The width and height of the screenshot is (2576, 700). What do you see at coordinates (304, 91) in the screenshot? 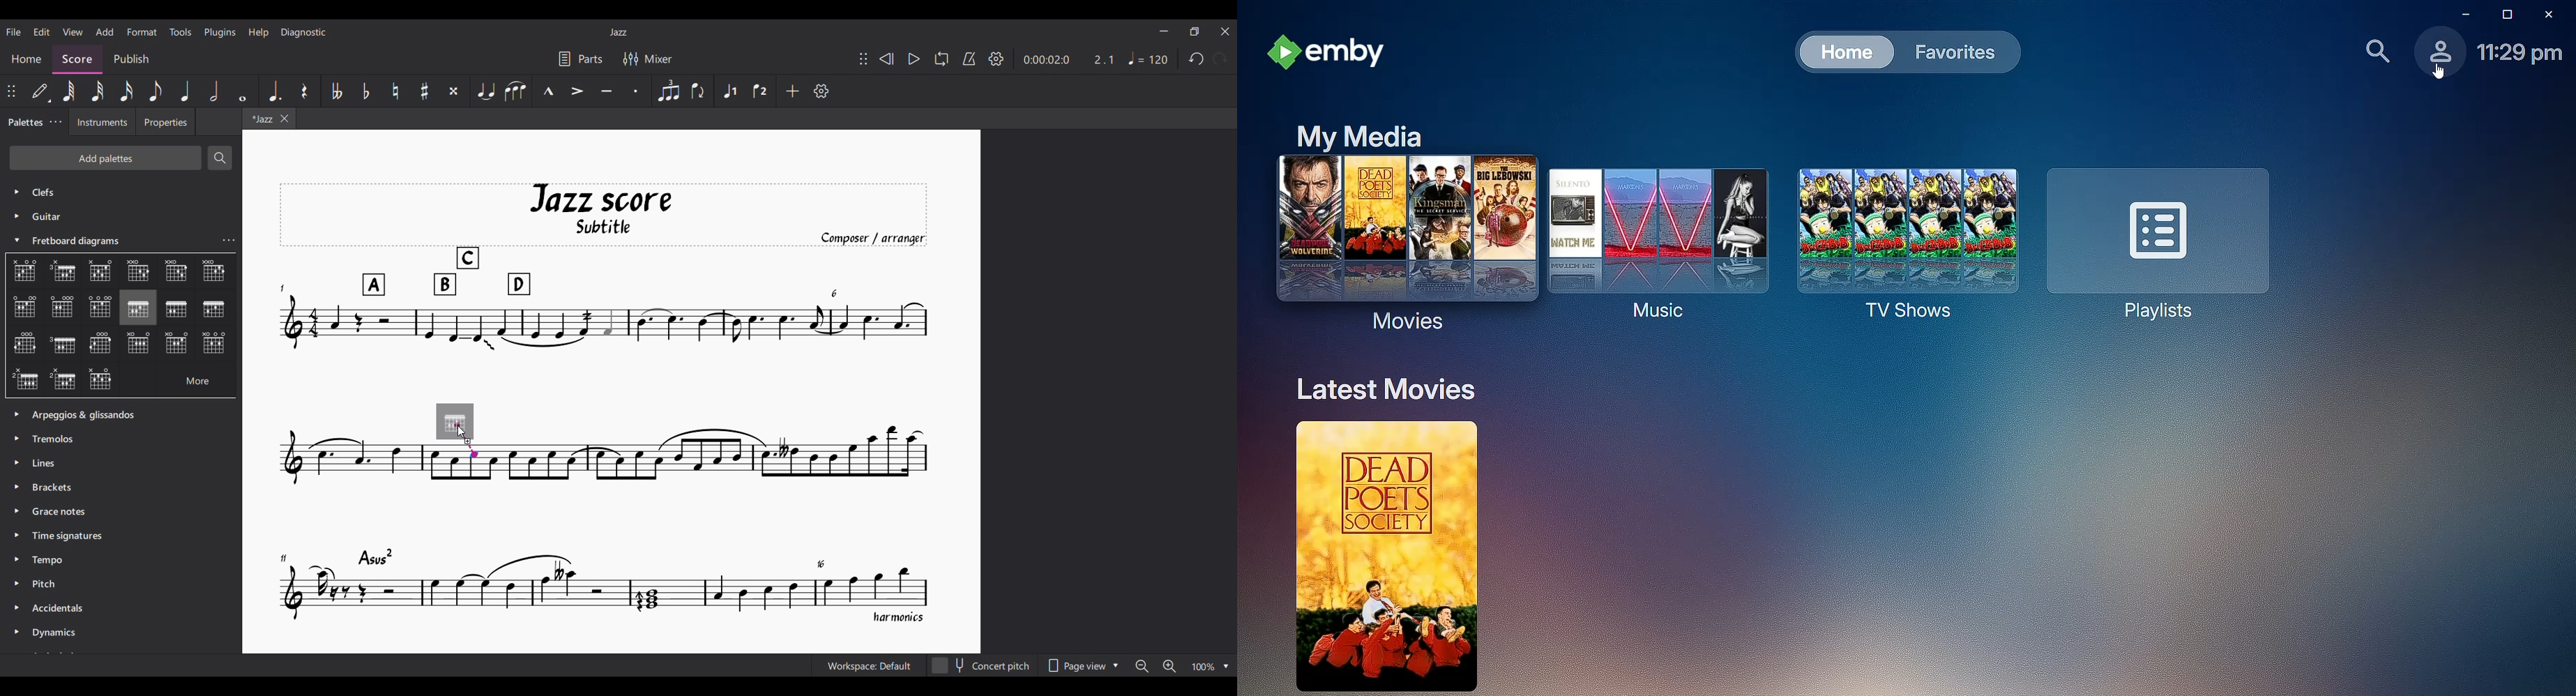
I see `Rest` at bounding box center [304, 91].